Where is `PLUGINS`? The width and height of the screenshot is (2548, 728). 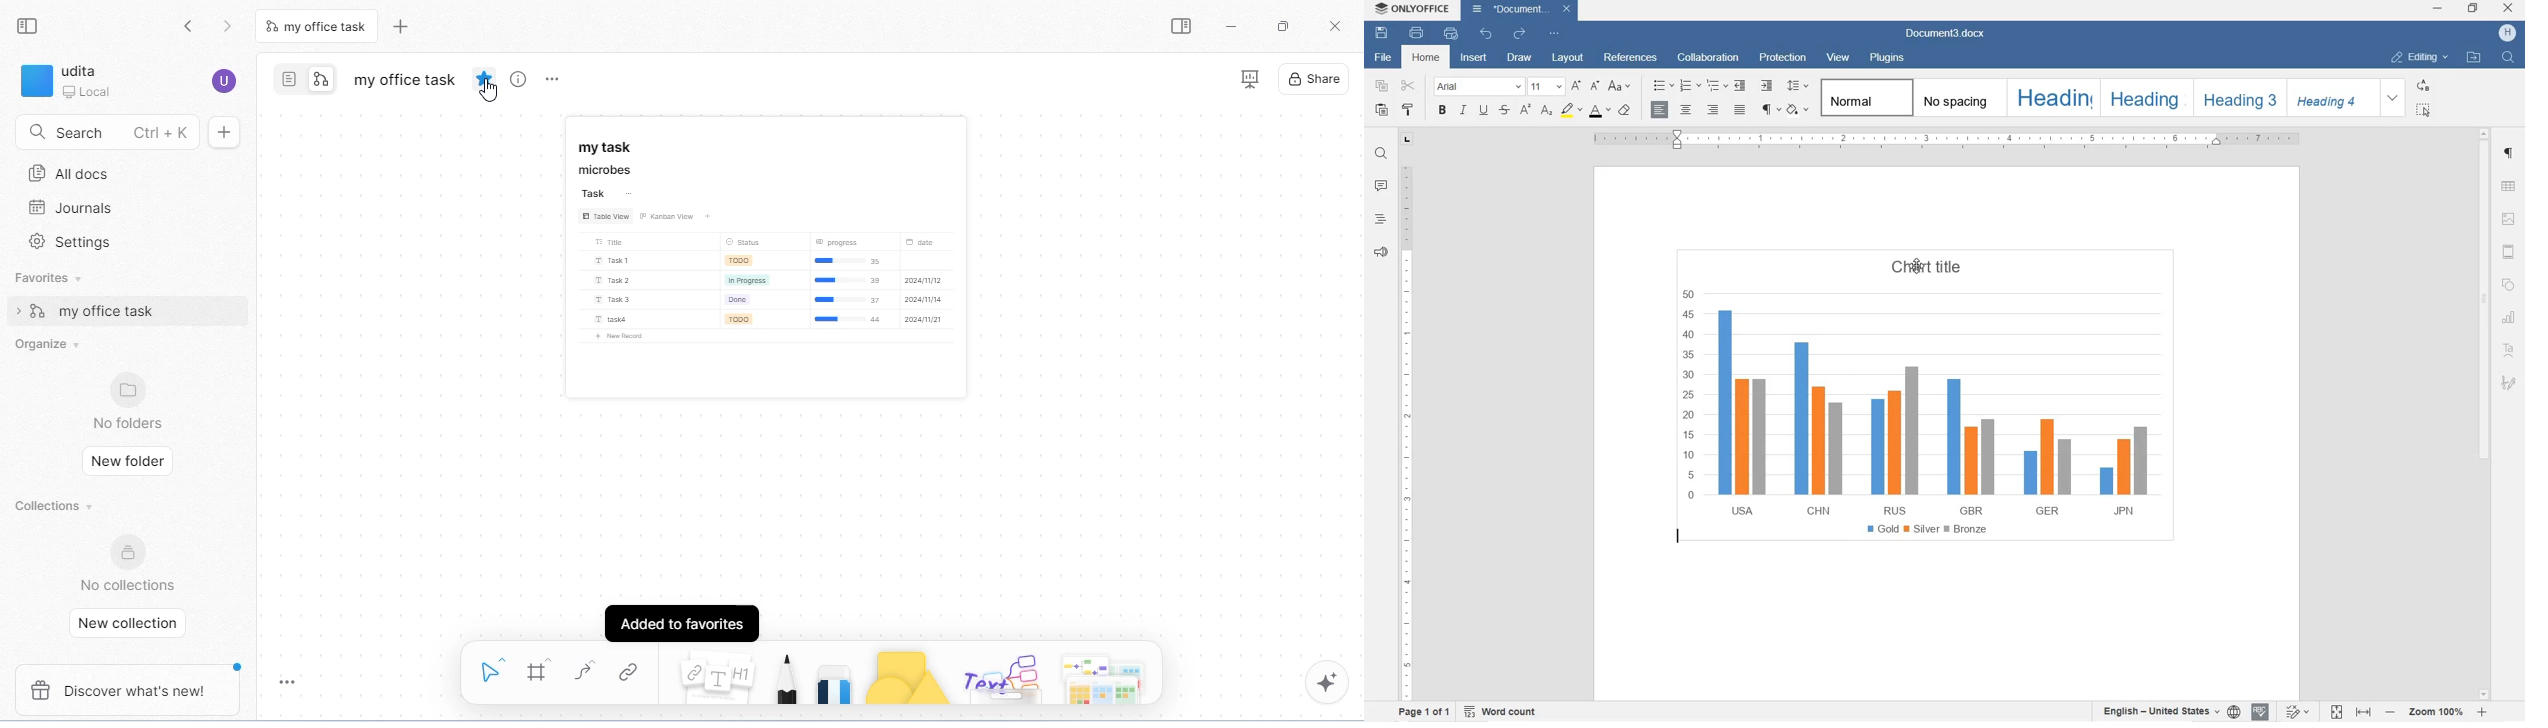 PLUGINS is located at coordinates (1886, 58).